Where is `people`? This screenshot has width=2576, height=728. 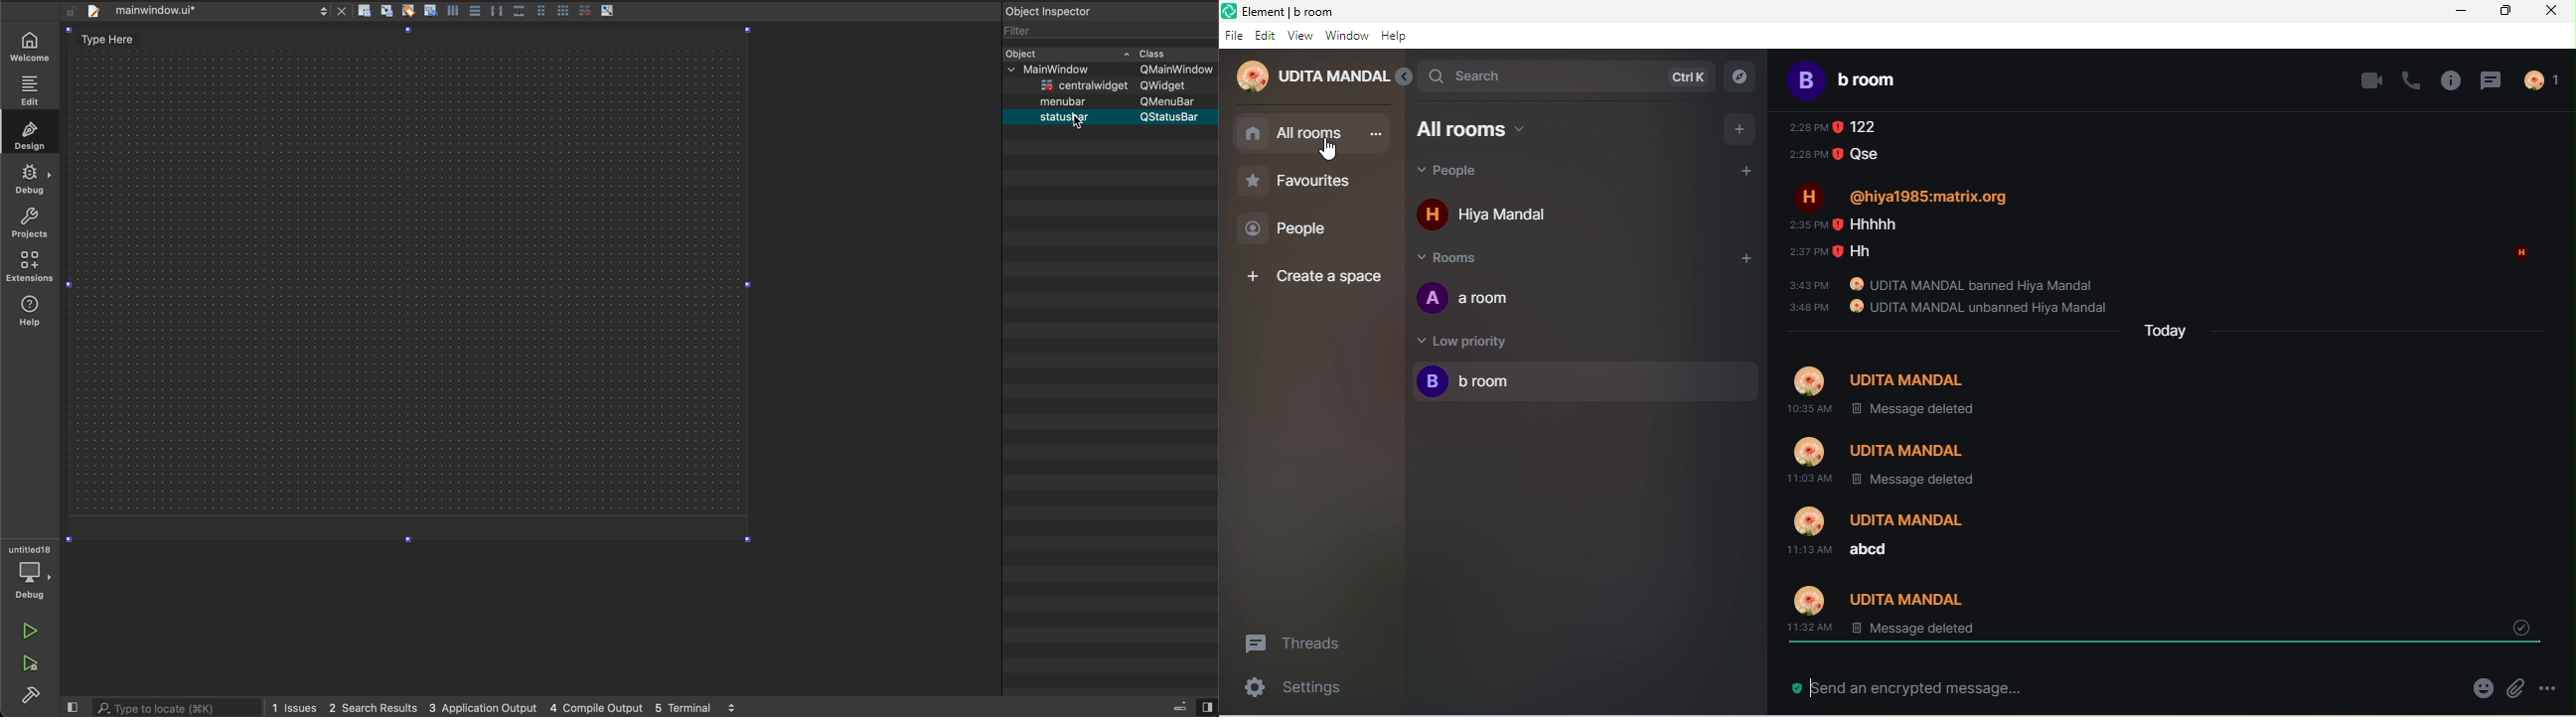 people is located at coordinates (1471, 172).